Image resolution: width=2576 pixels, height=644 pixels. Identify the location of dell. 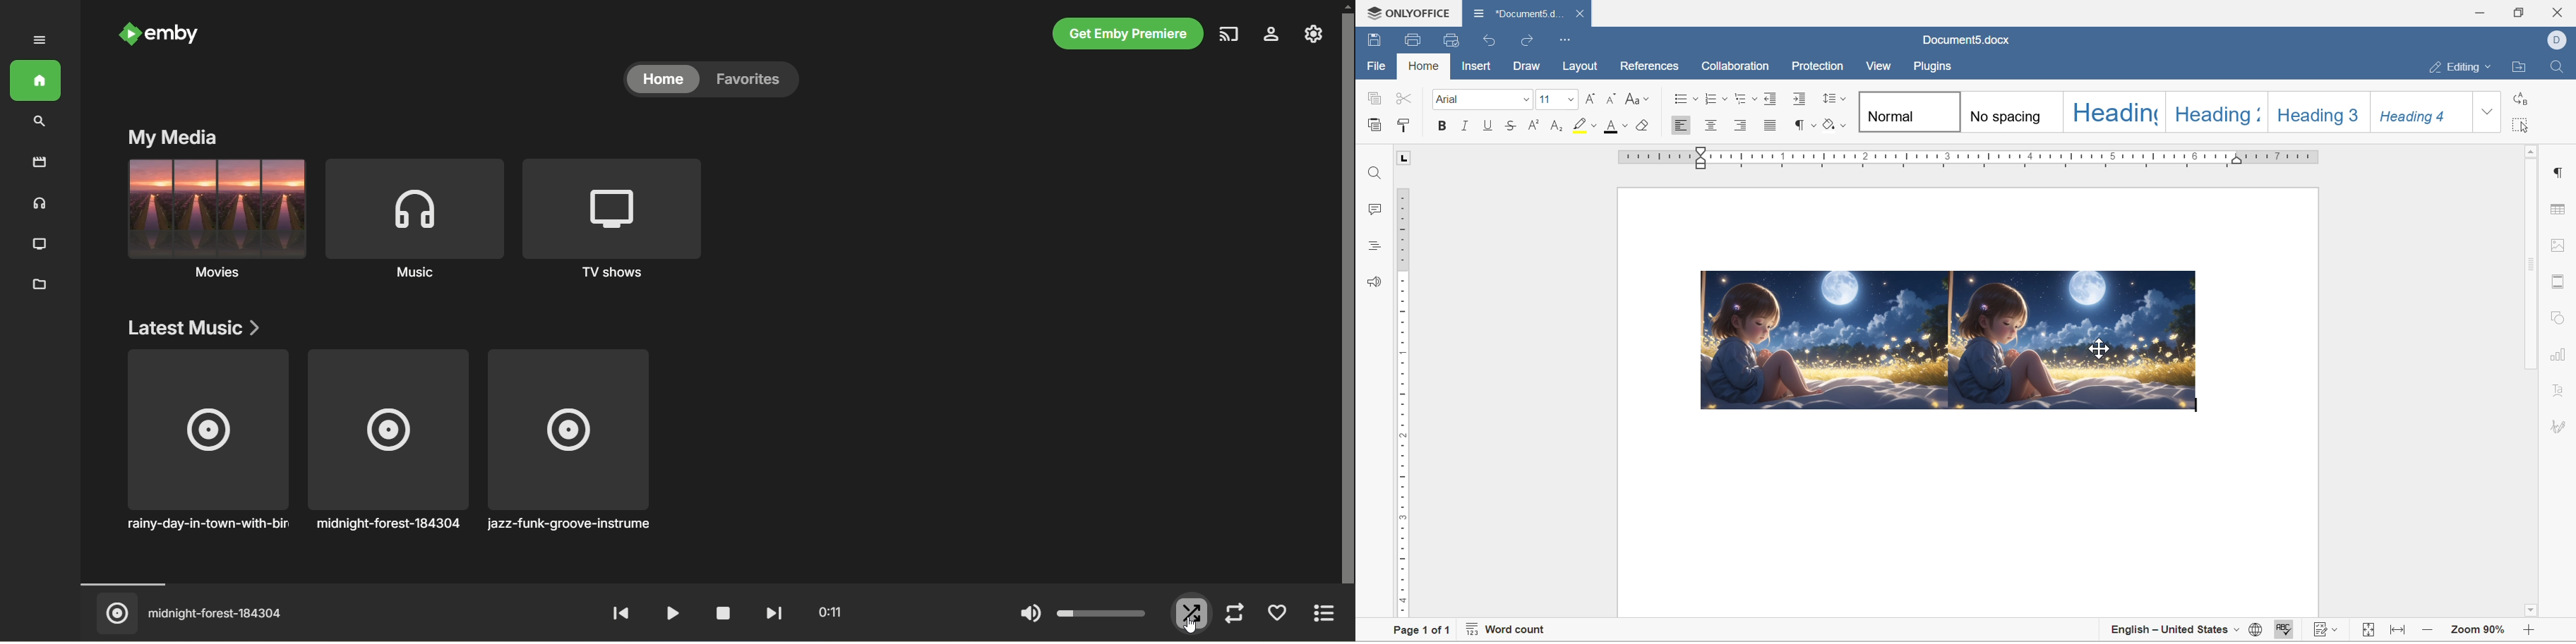
(2556, 39).